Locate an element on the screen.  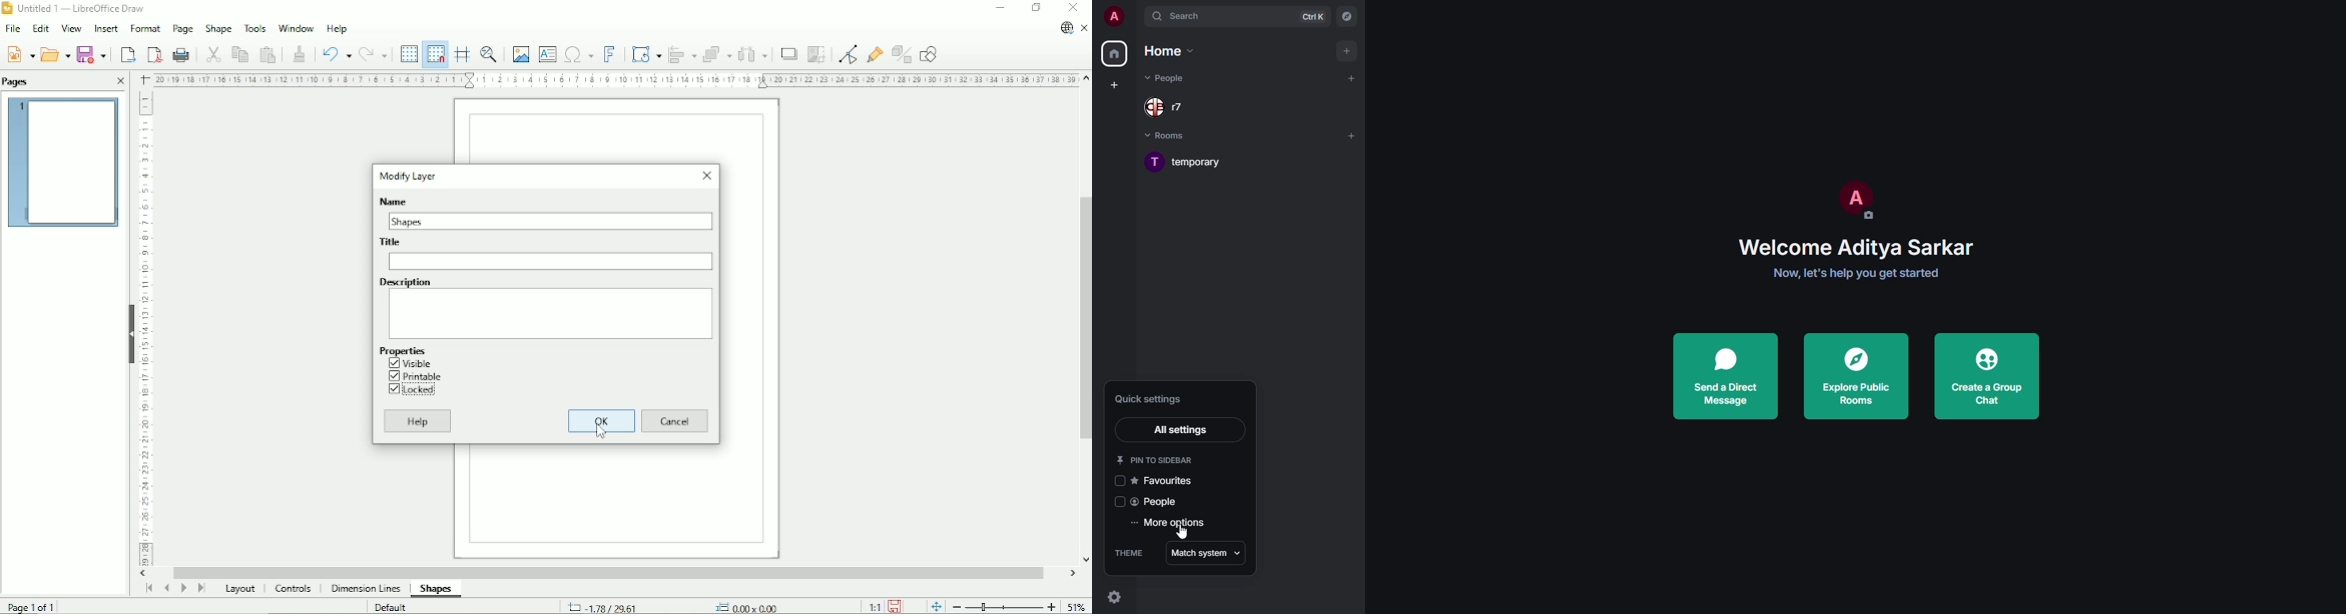
Now, let's help you get started is located at coordinates (1856, 274).